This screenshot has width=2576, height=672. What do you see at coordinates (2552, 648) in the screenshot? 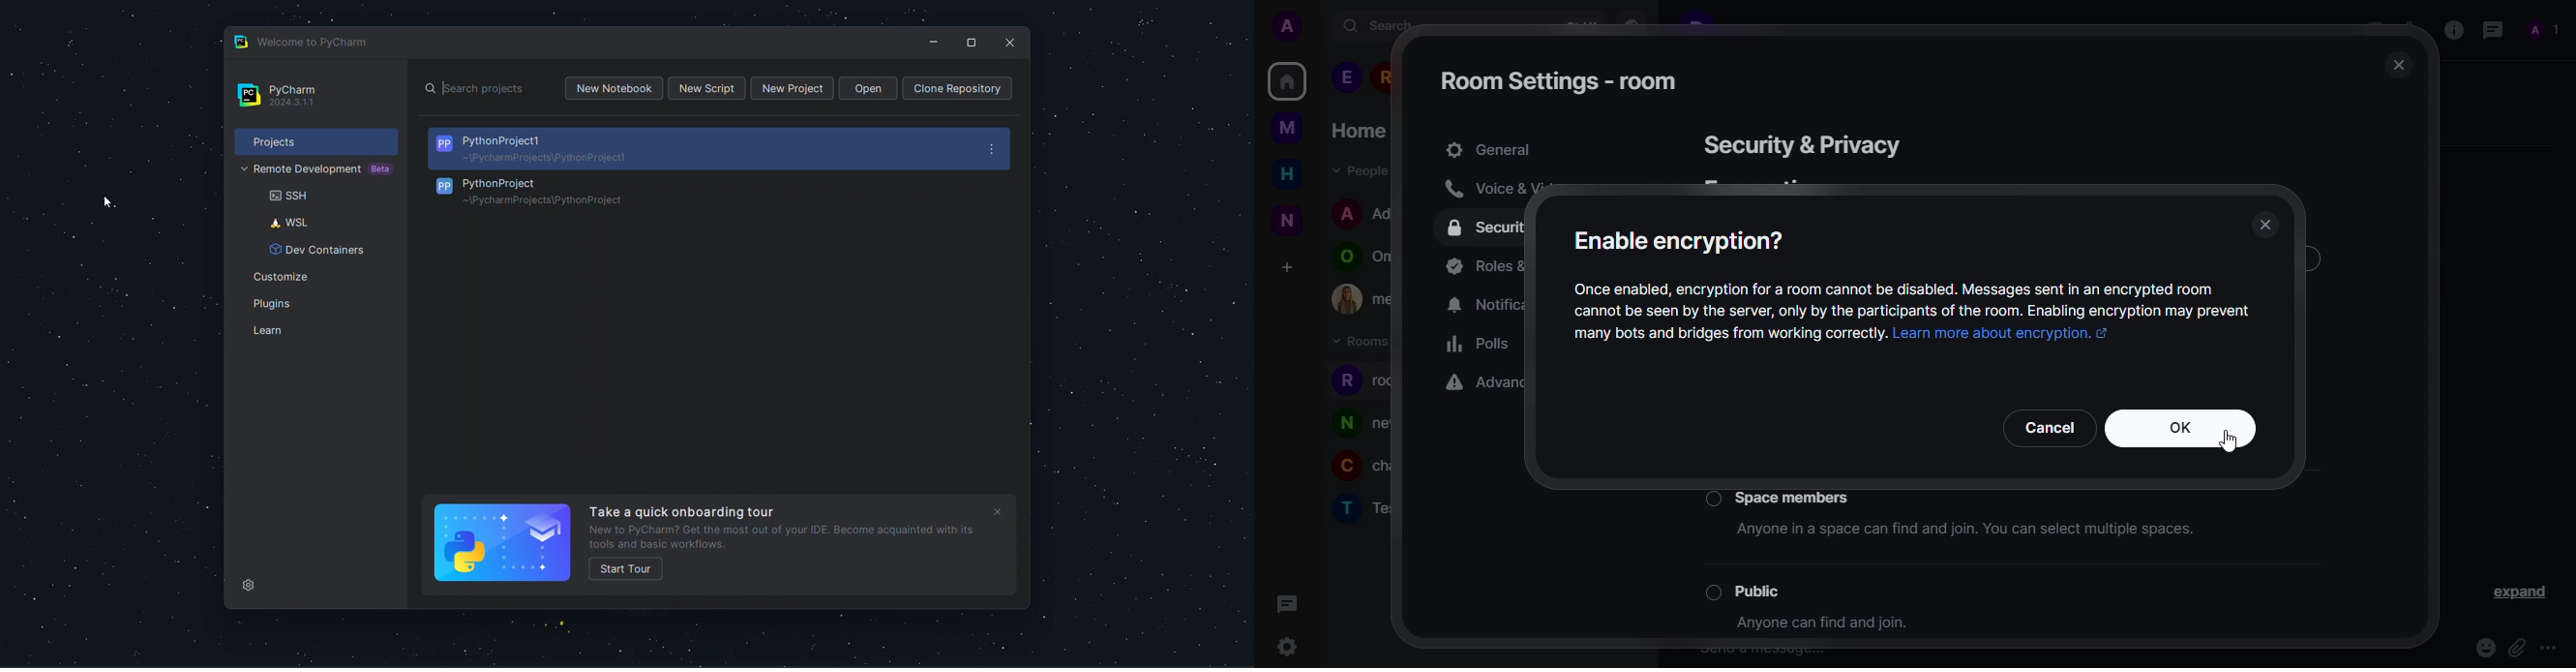
I see `more` at bounding box center [2552, 648].